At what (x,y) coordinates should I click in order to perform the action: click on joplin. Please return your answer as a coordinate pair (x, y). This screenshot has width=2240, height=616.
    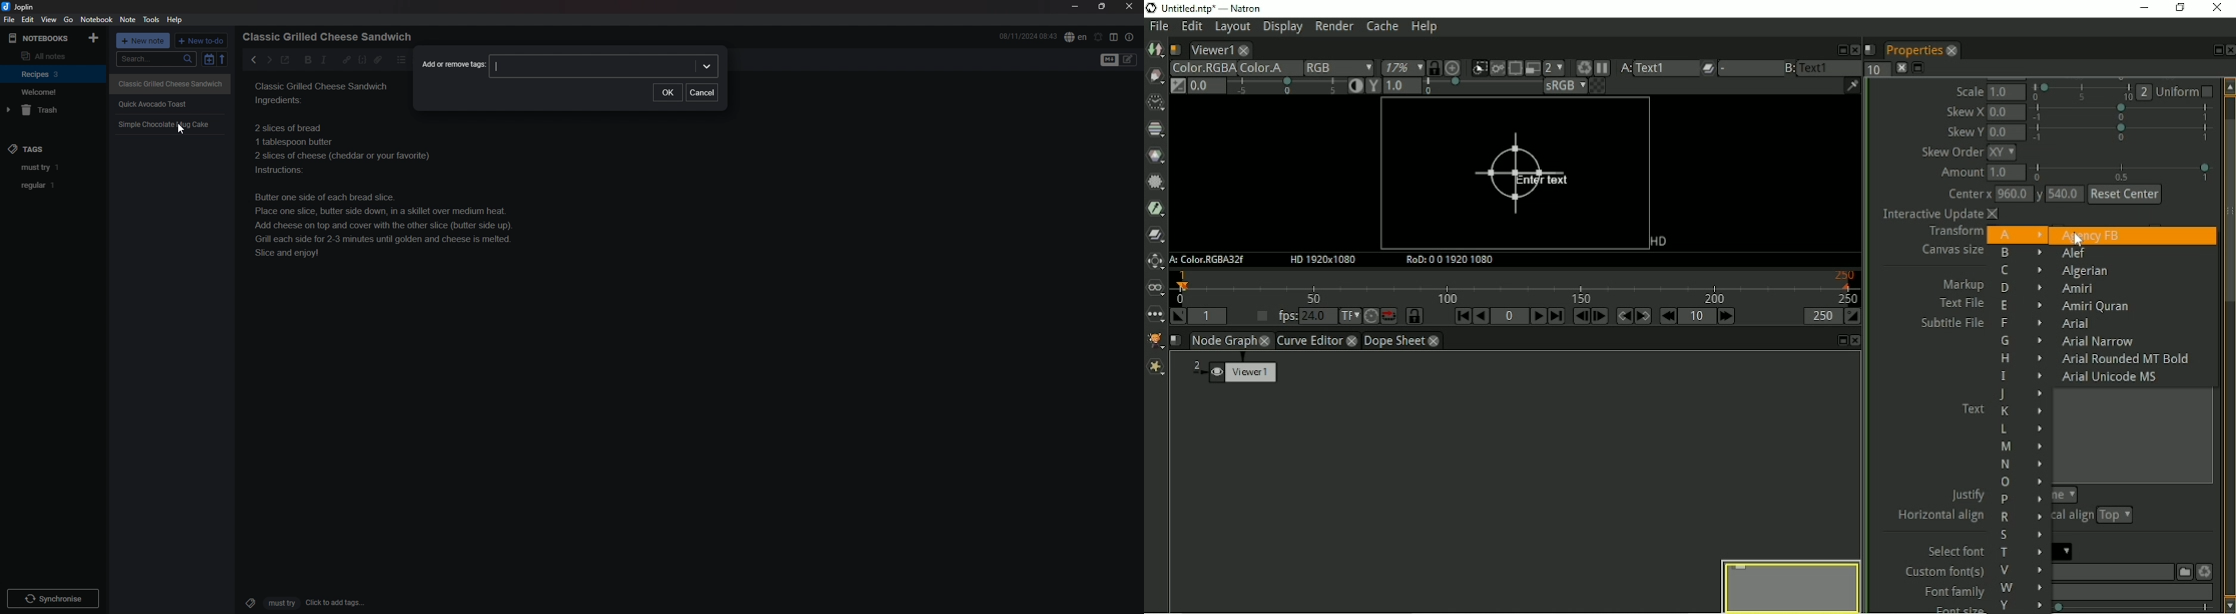
    Looking at the image, I should click on (20, 7).